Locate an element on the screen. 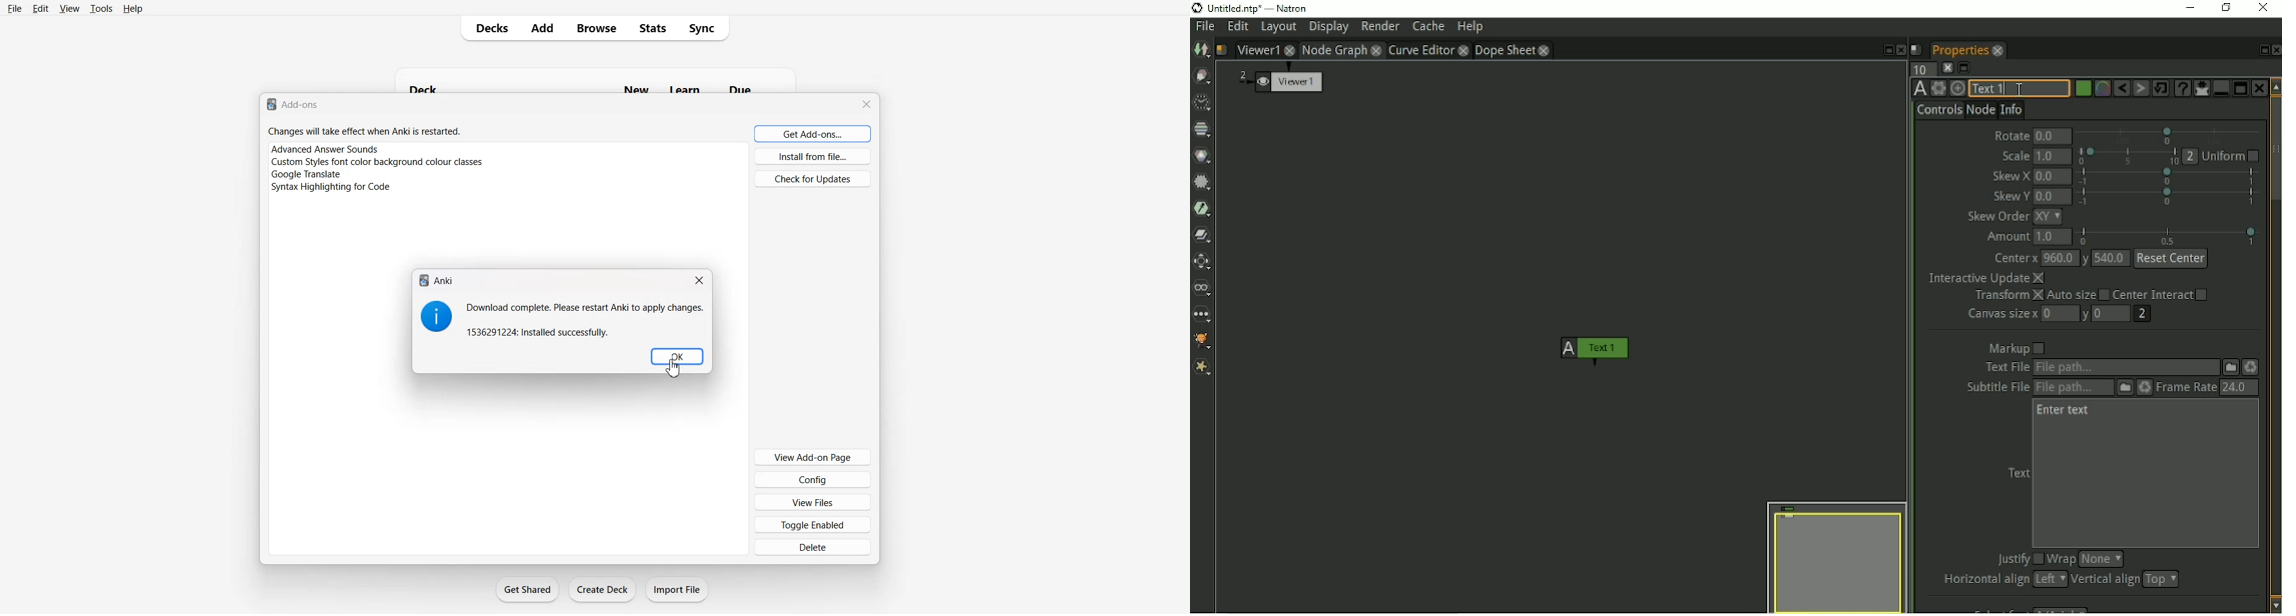  Get Shared is located at coordinates (528, 589).